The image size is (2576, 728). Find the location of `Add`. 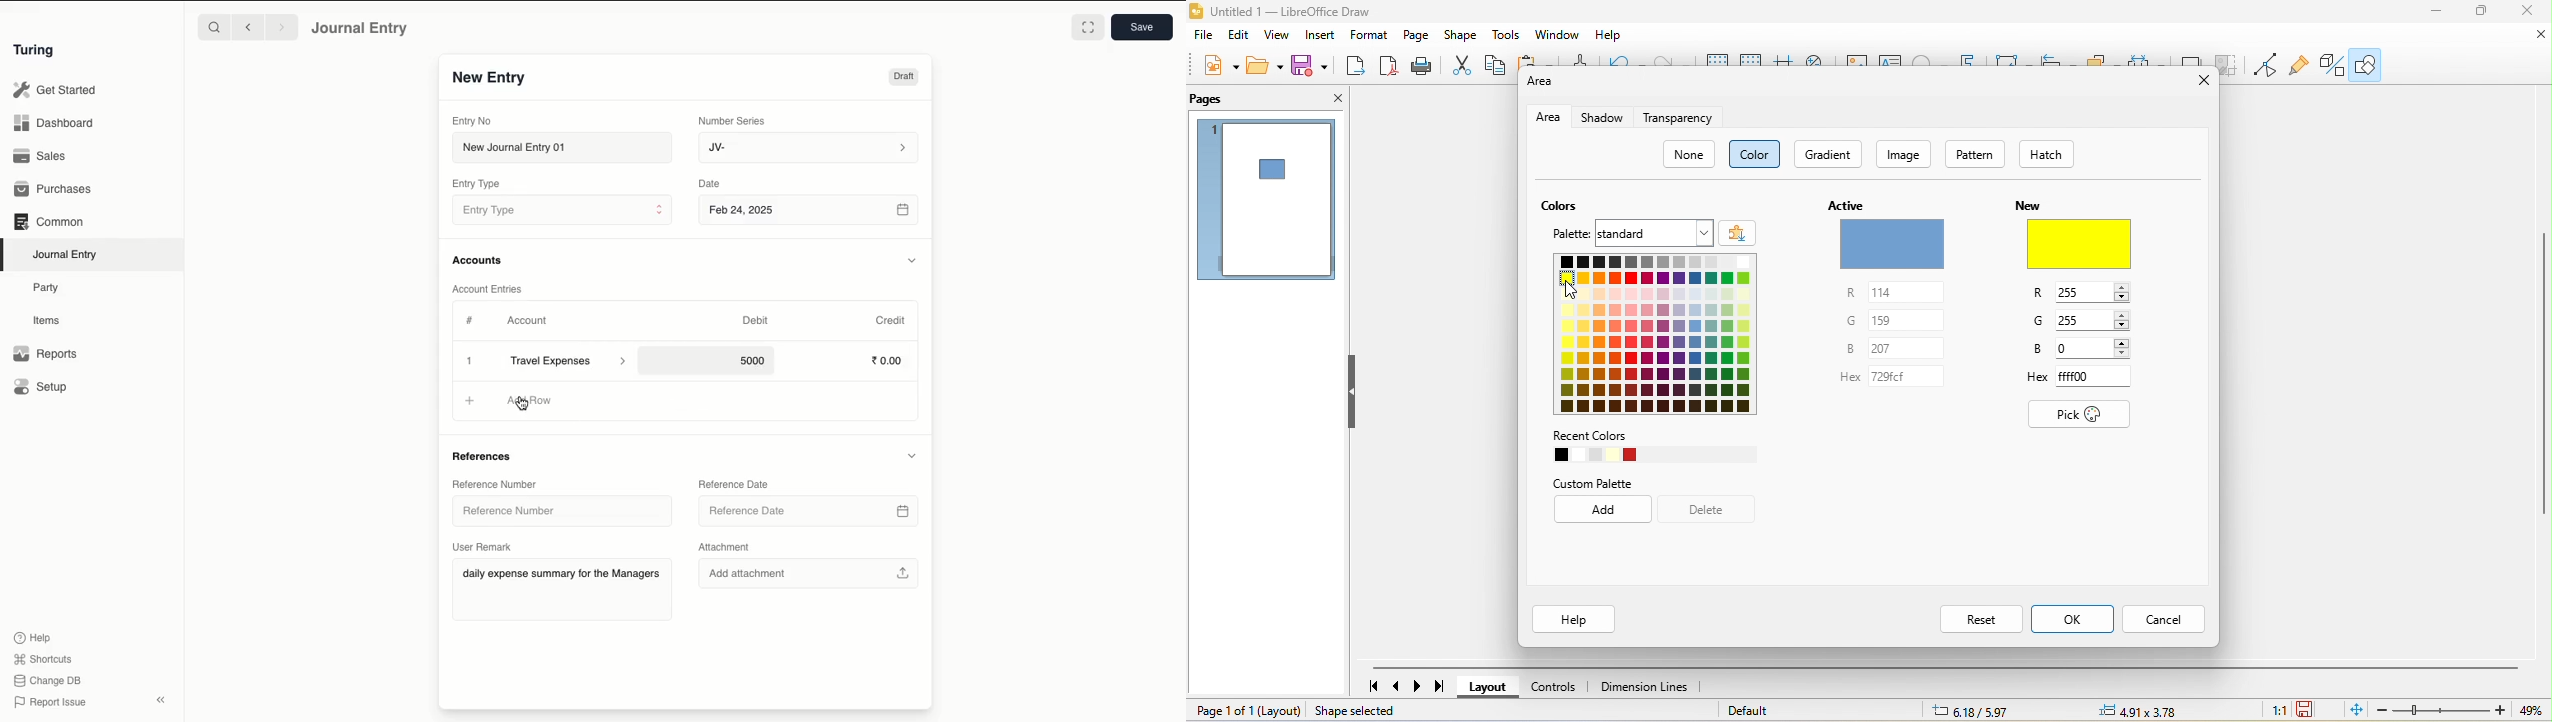

Add is located at coordinates (469, 398).